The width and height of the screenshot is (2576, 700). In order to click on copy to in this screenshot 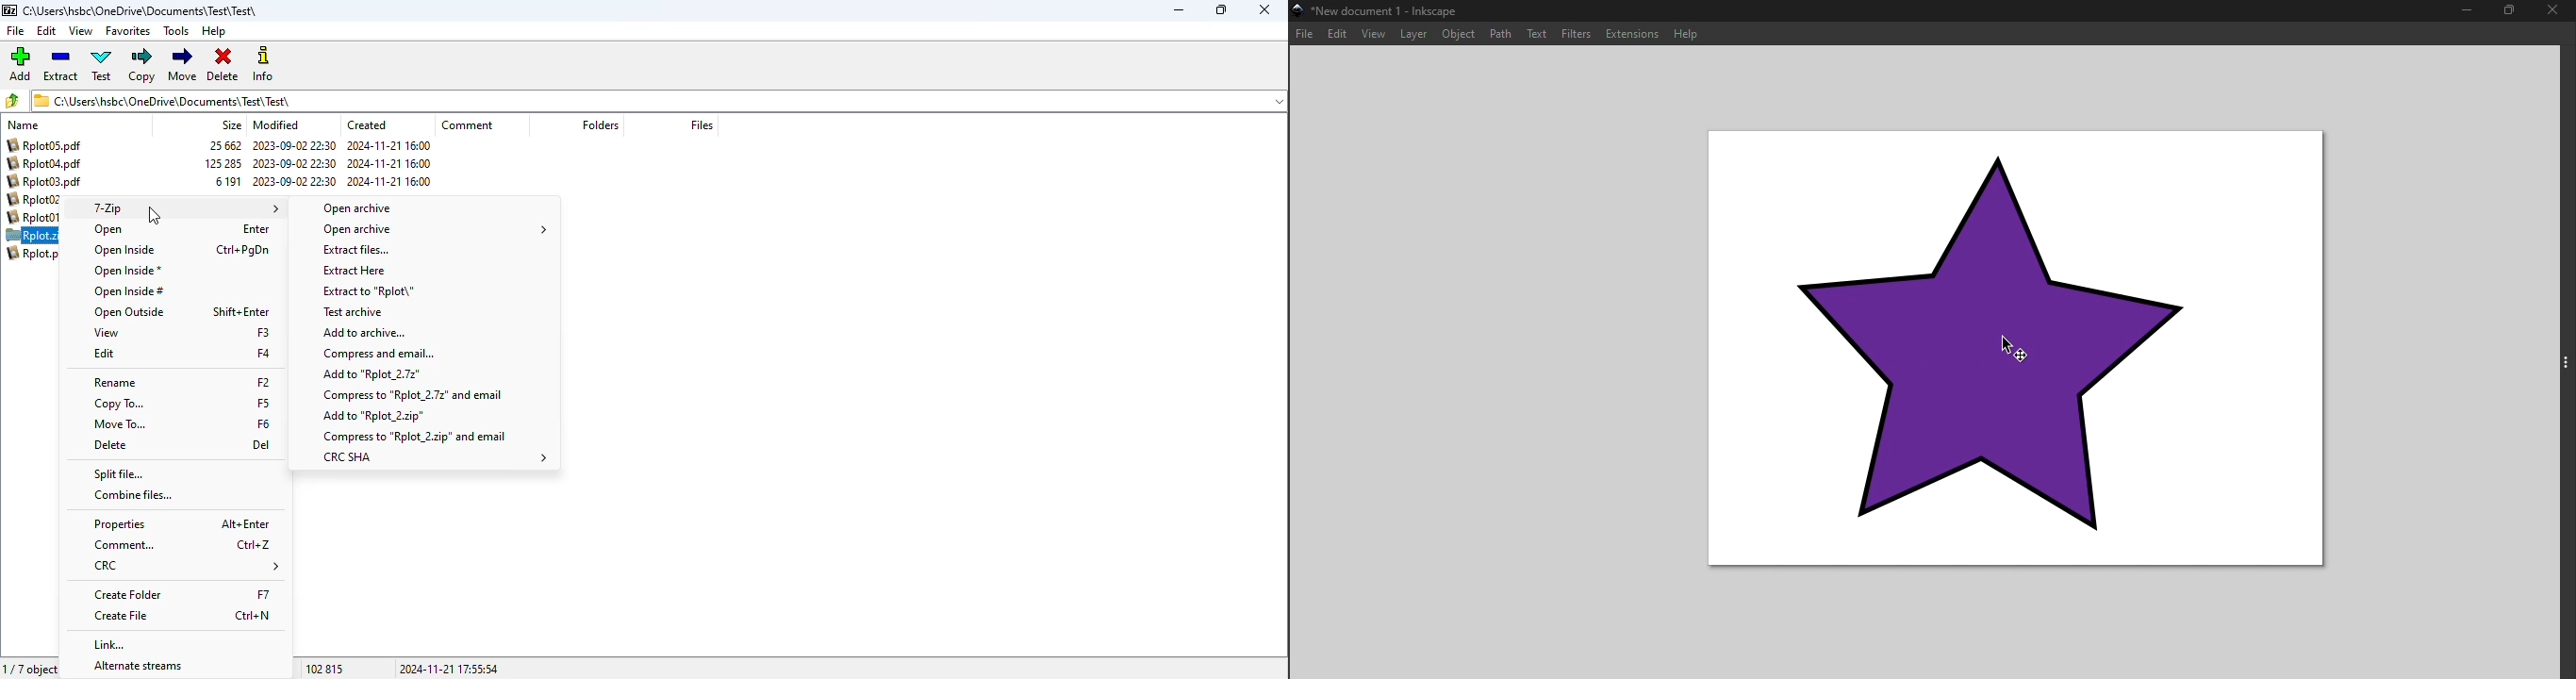, I will do `click(118, 404)`.